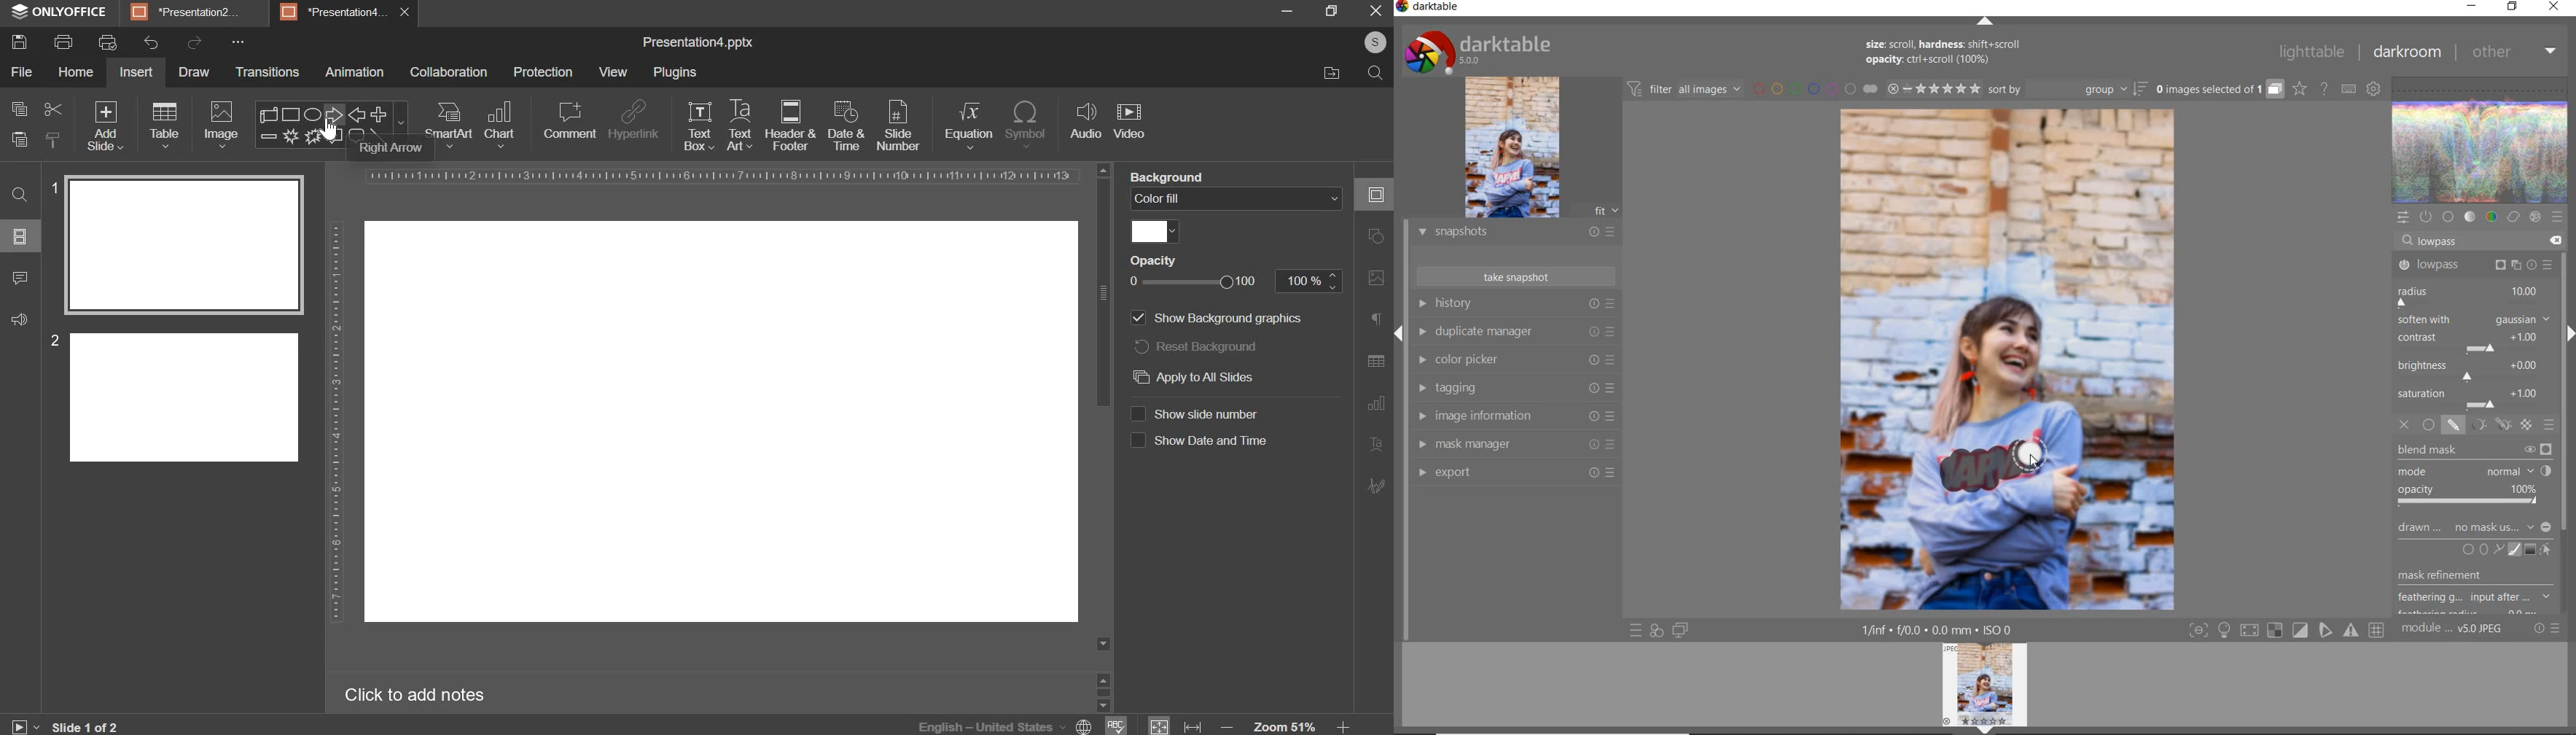 Image resolution: width=2576 pixels, height=756 pixels. Describe the element at coordinates (1371, 71) in the screenshot. I see `search` at that location.